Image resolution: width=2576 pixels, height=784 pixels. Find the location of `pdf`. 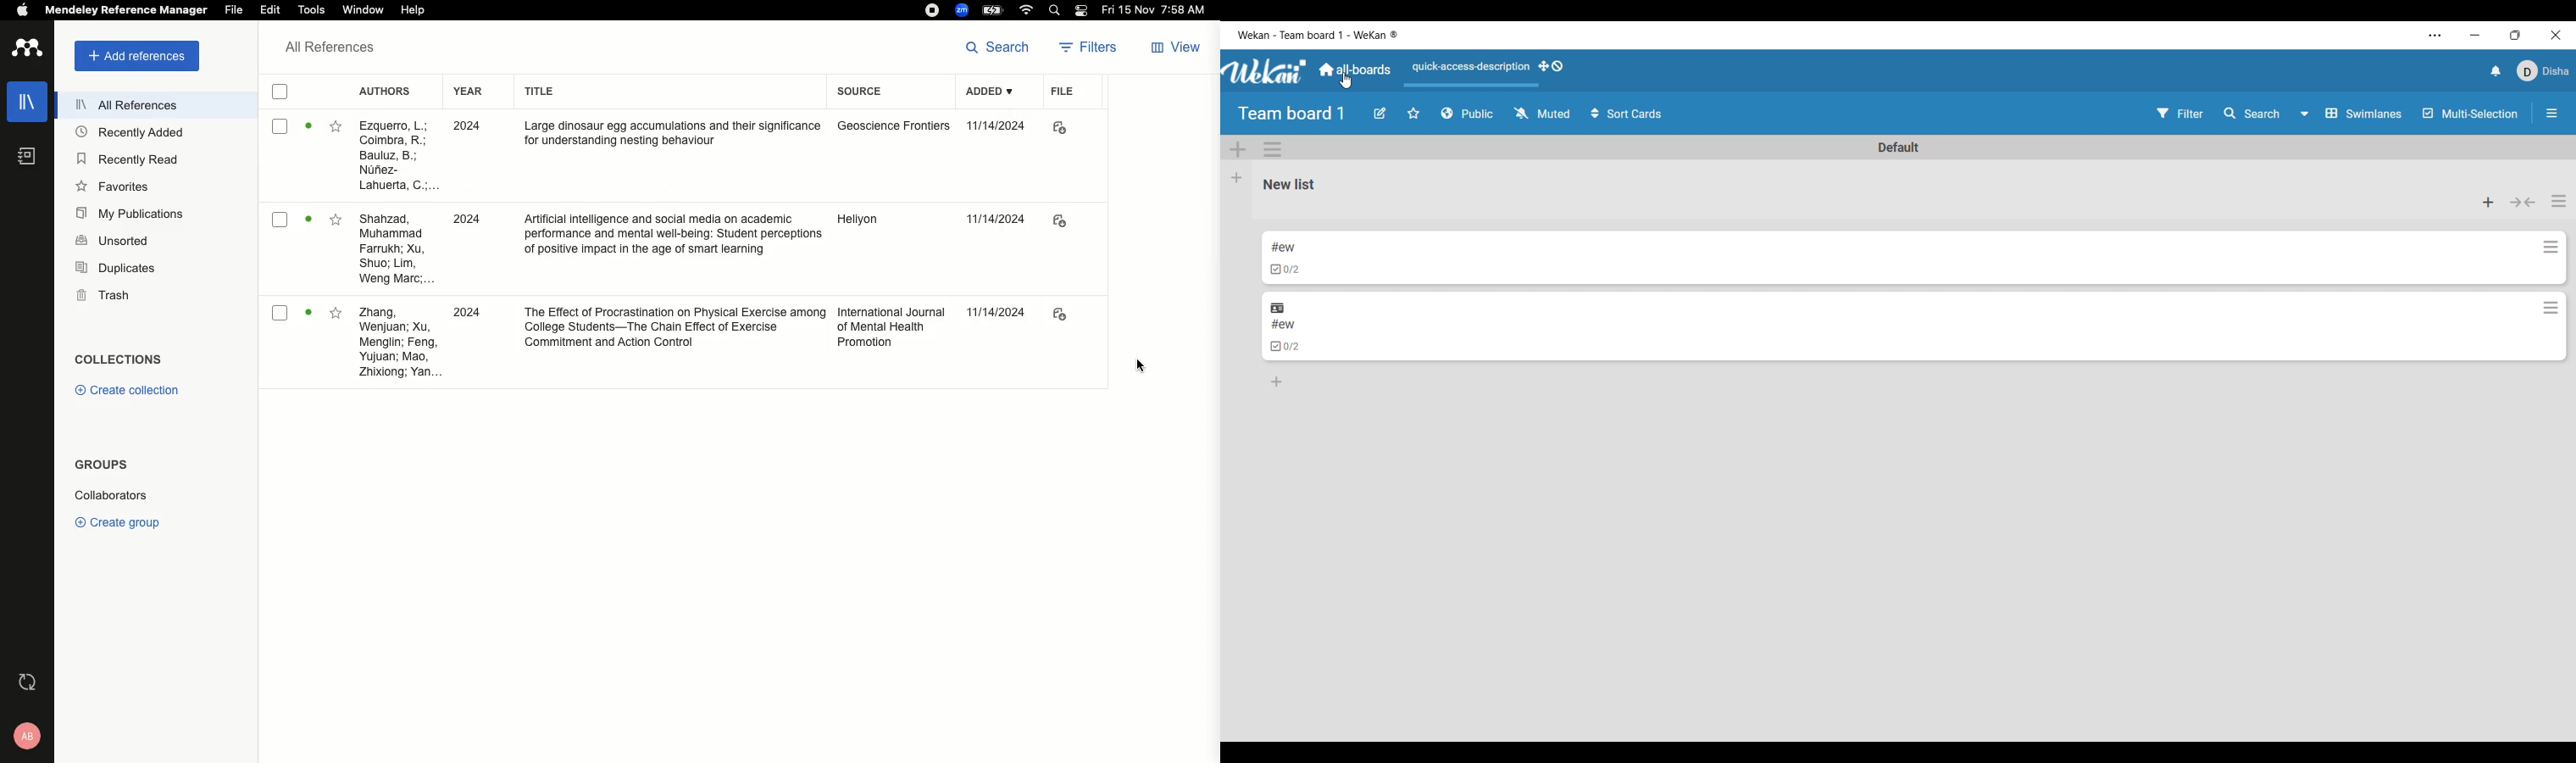

pdf is located at coordinates (1061, 222).